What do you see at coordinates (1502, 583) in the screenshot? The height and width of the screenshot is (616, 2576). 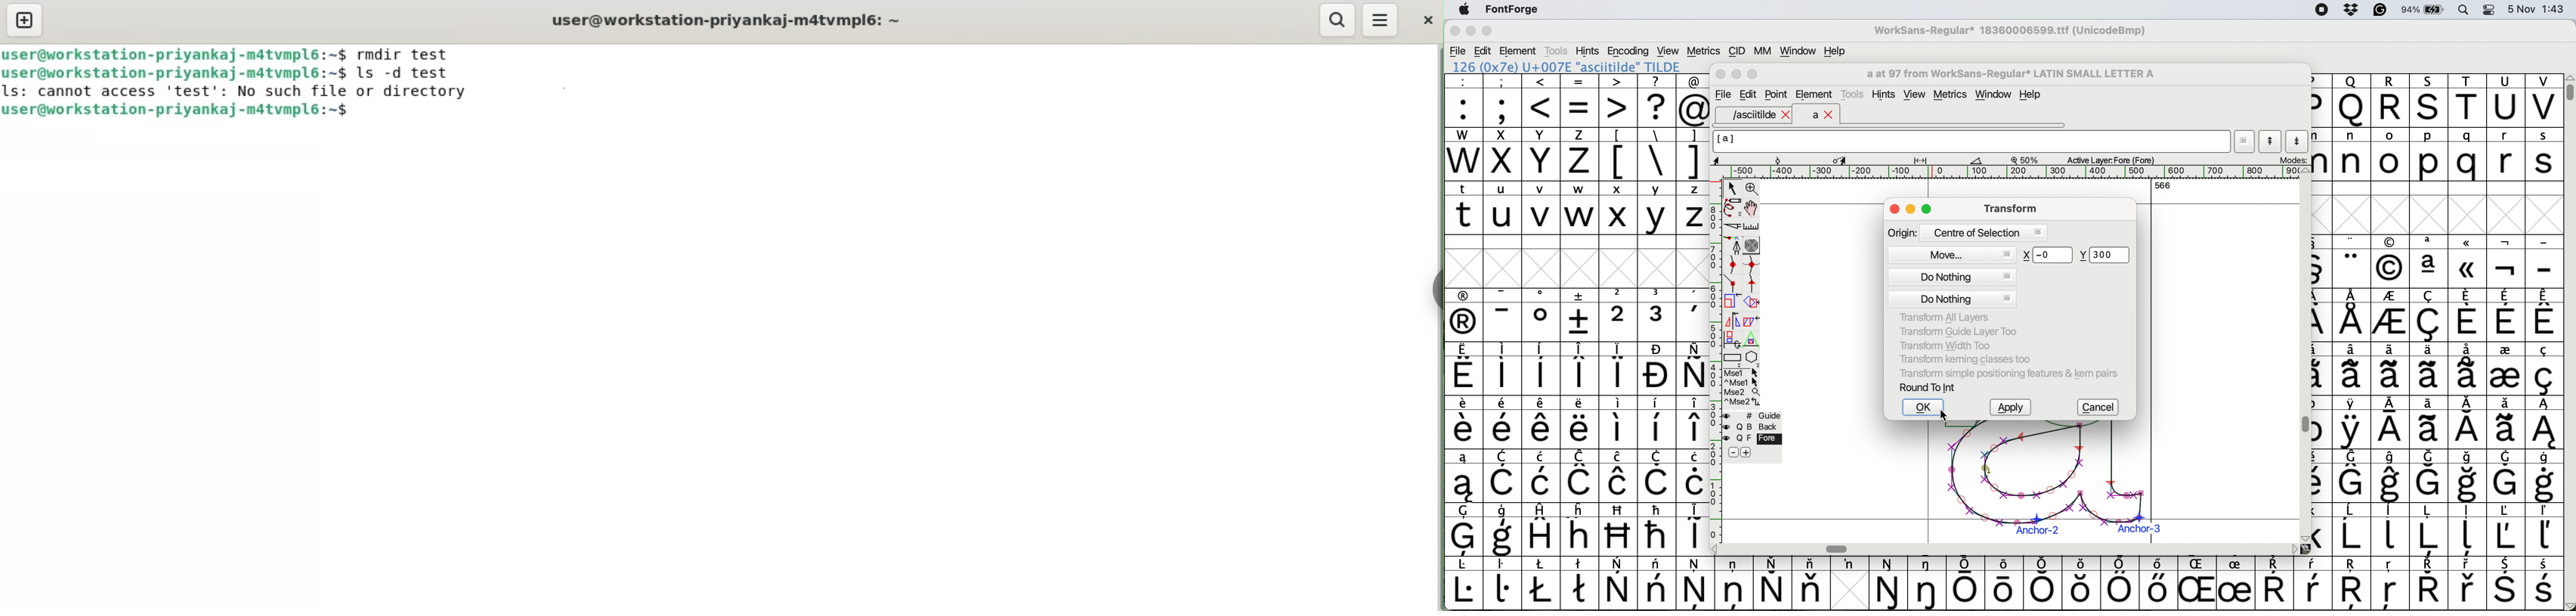 I see `symbol` at bounding box center [1502, 583].